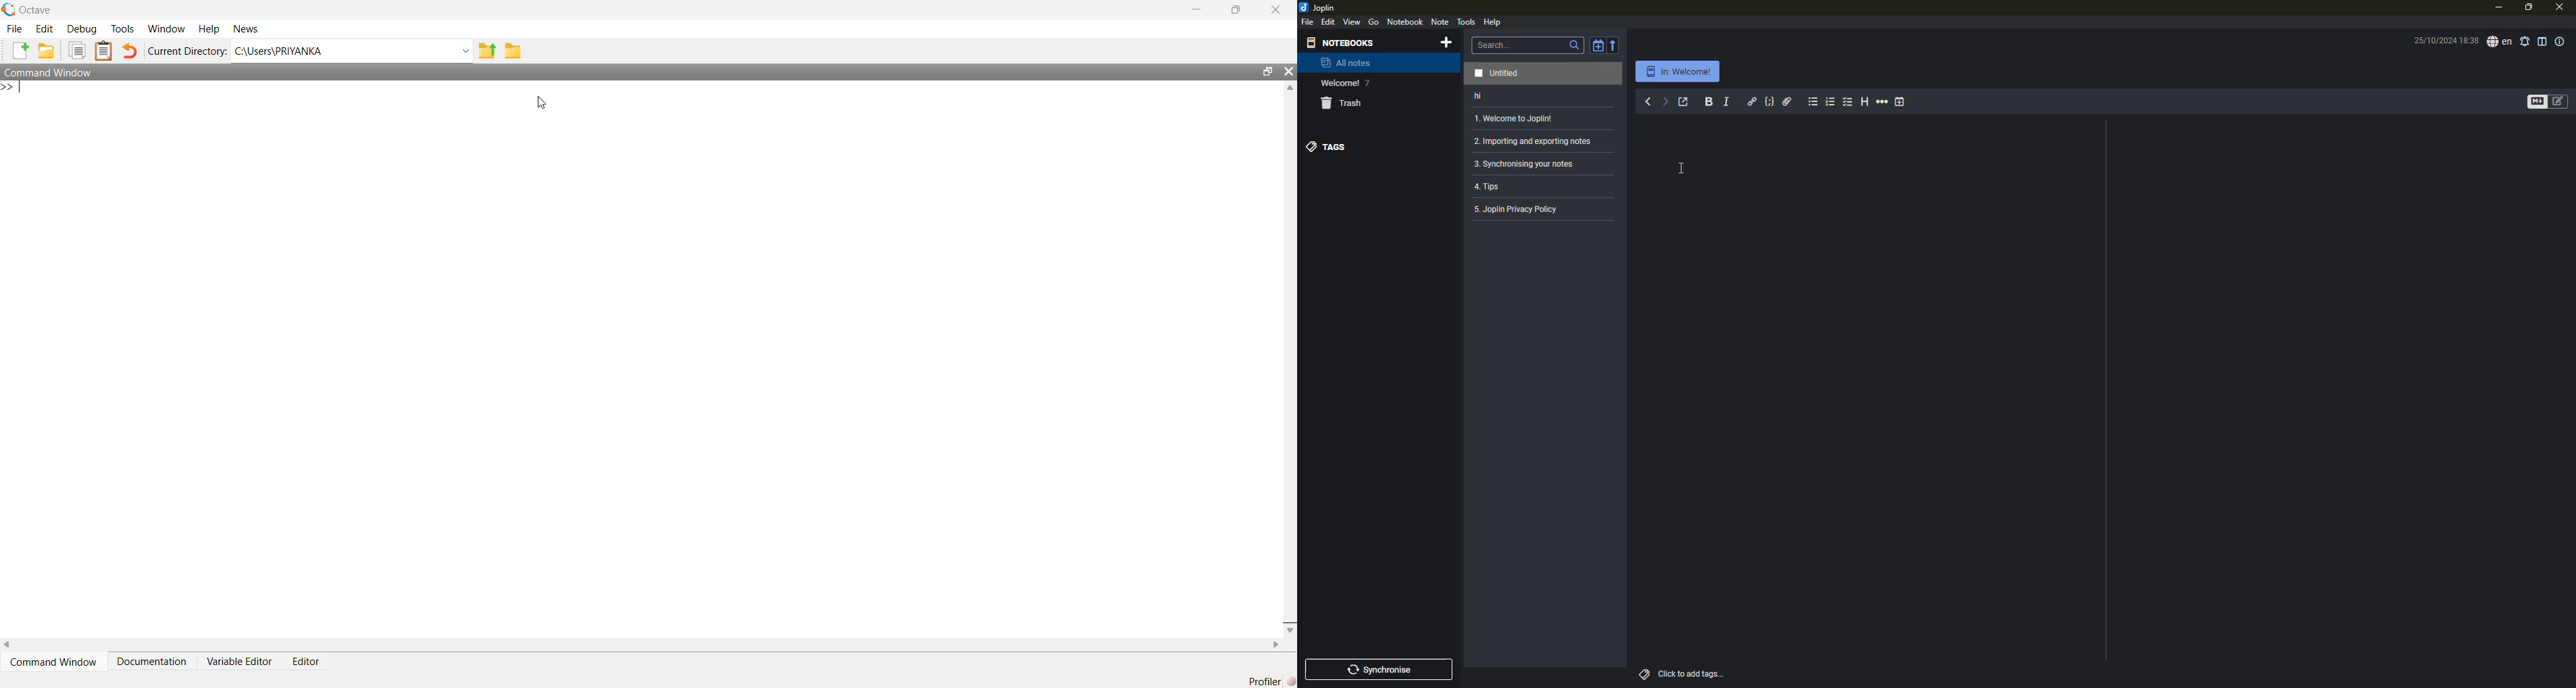 The width and height of the screenshot is (2576, 700). I want to click on trash, so click(1340, 103).